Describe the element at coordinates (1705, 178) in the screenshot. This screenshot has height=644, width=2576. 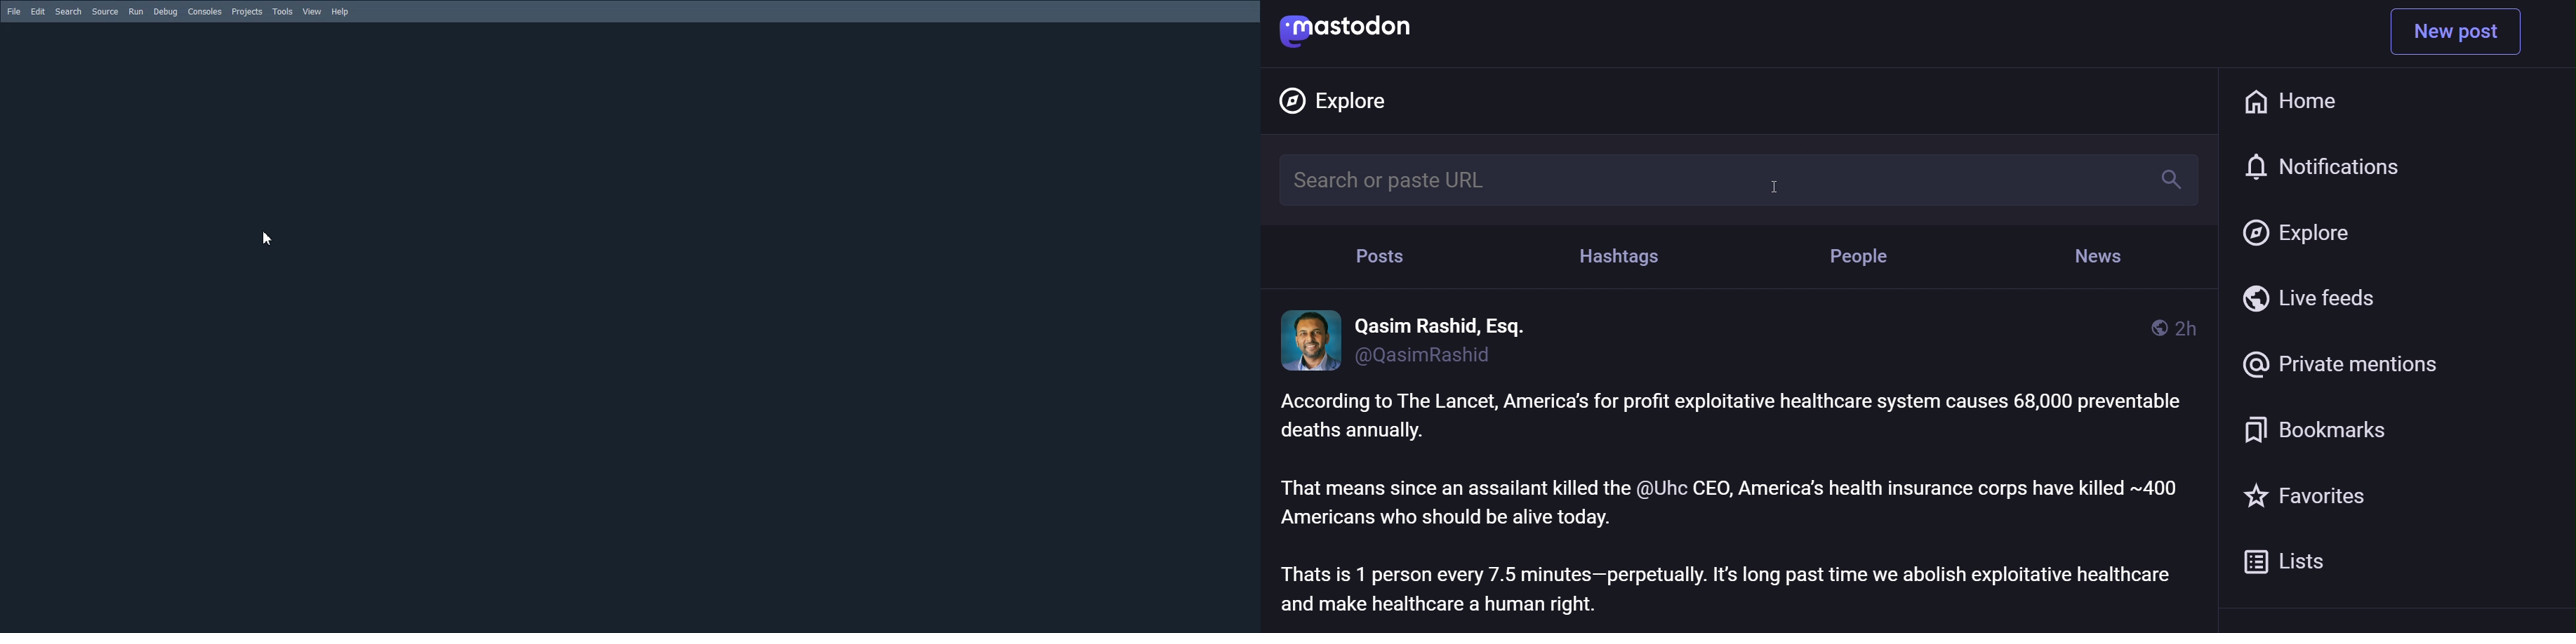
I see `search bar` at that location.